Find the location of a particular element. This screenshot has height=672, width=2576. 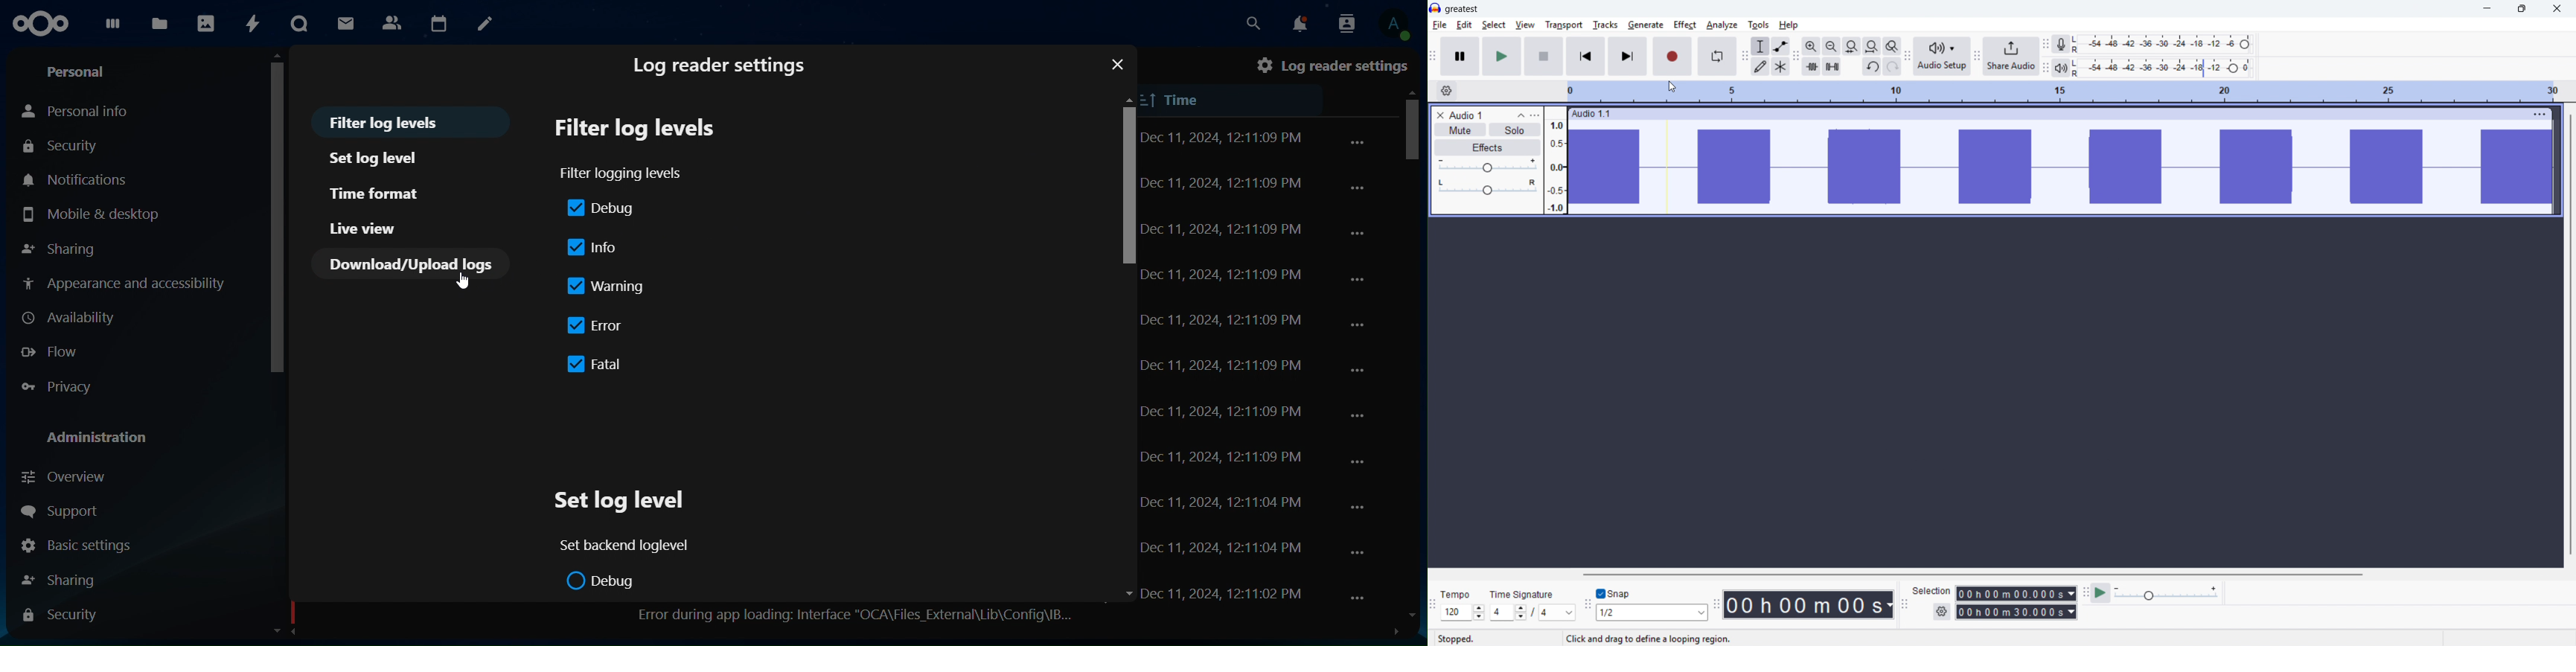

selection tool is located at coordinates (1761, 46).